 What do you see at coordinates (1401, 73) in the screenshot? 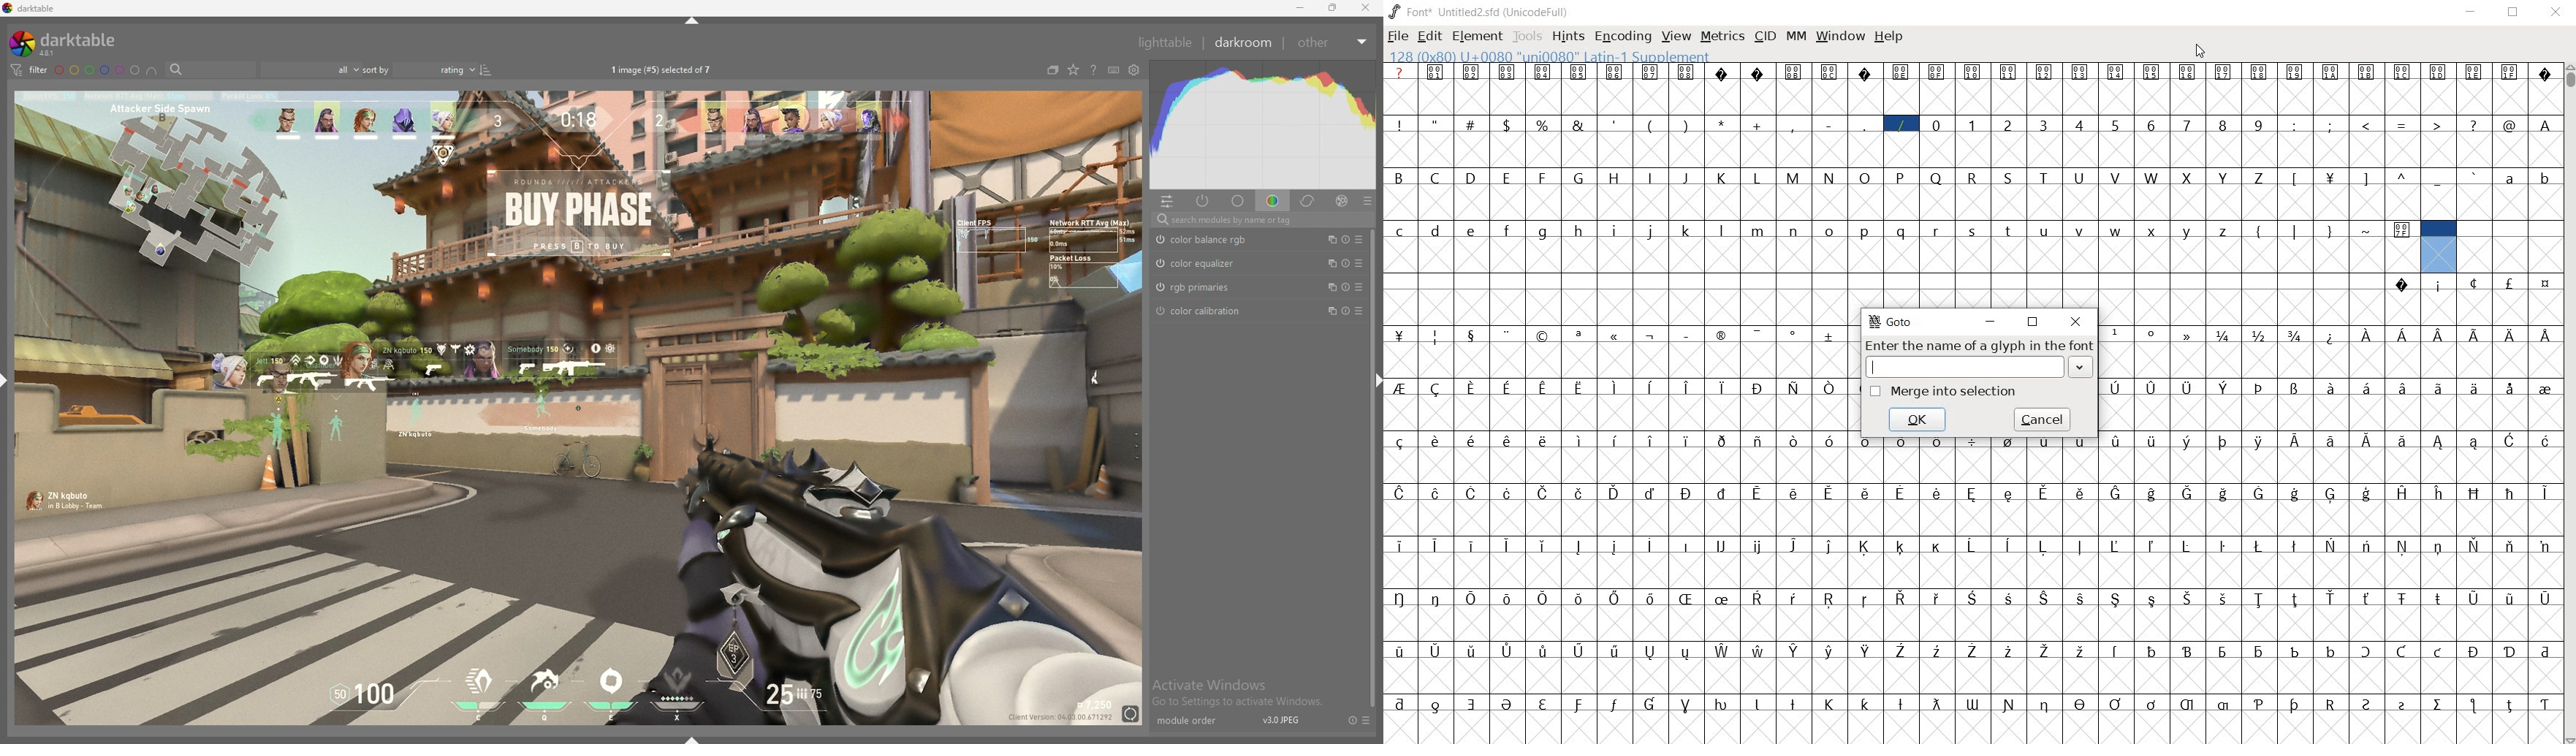
I see `?` at bounding box center [1401, 73].